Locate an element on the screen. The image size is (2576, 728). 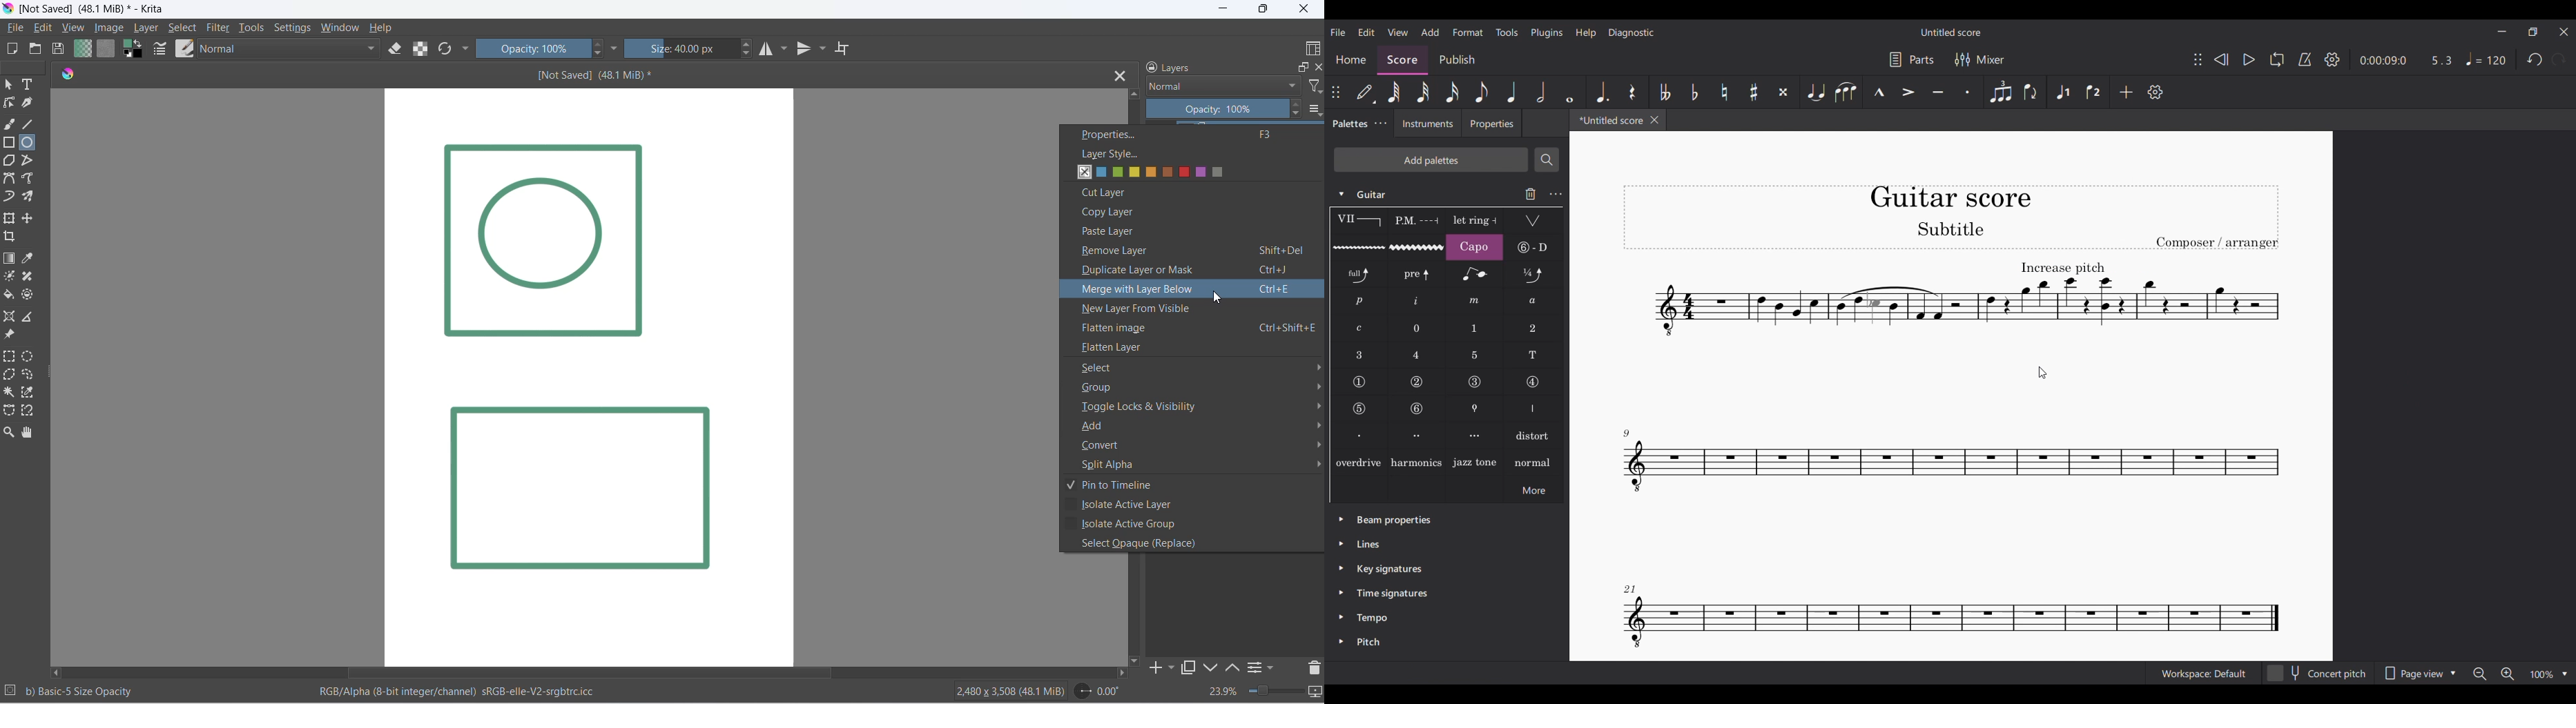
display type is located at coordinates (1310, 47).